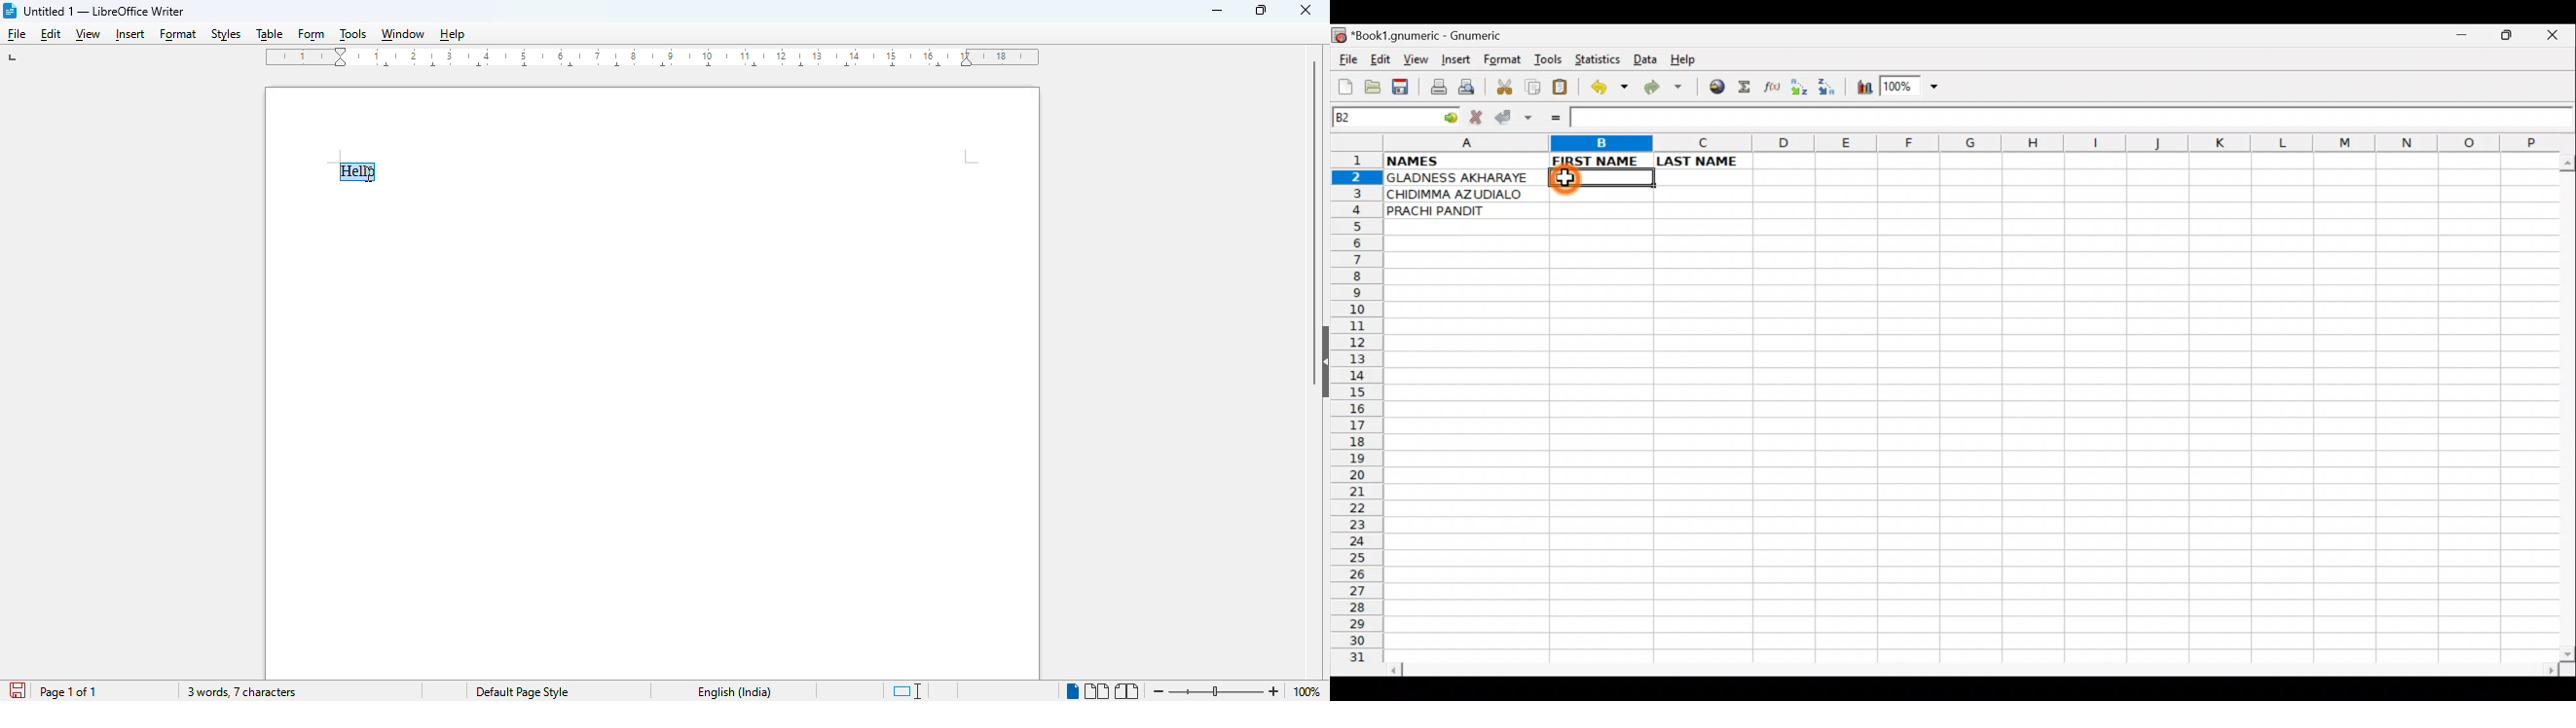  What do you see at coordinates (652, 122) in the screenshot?
I see `workspace` at bounding box center [652, 122].